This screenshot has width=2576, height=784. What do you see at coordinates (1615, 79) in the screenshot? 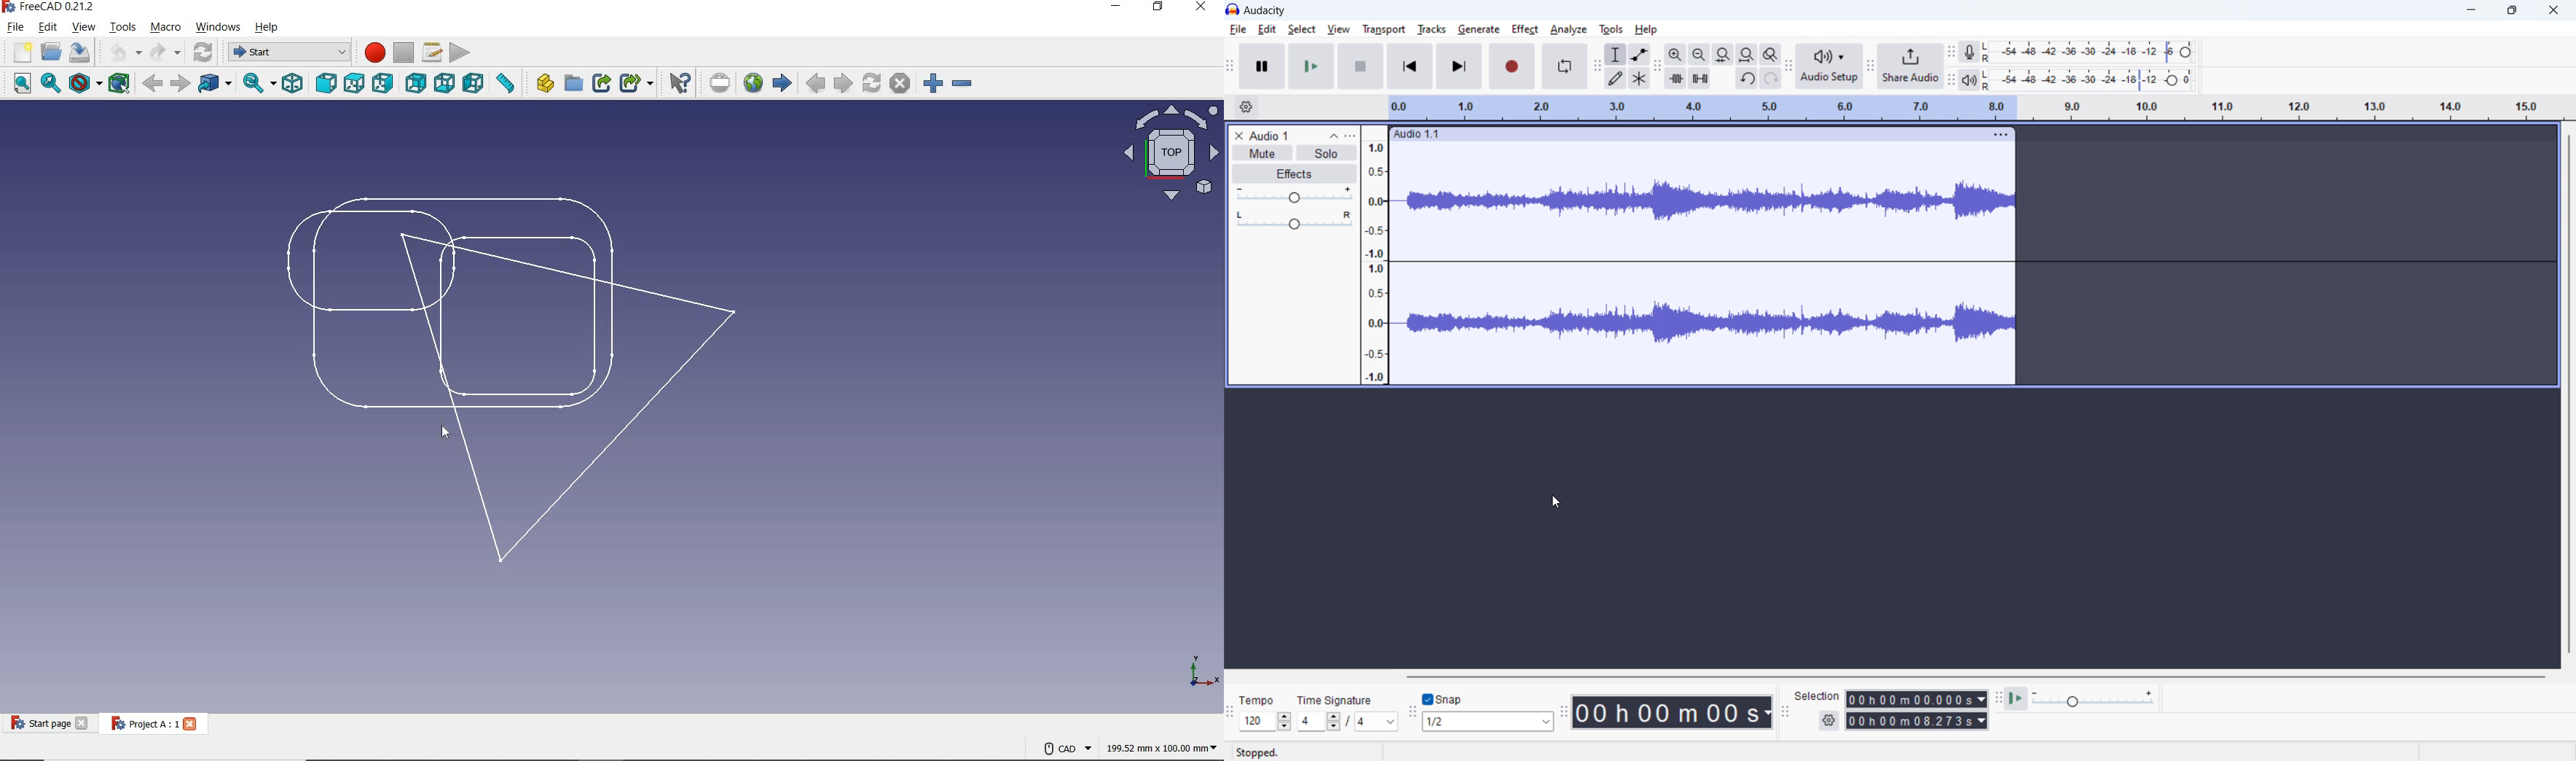
I see `draw tool` at bounding box center [1615, 79].